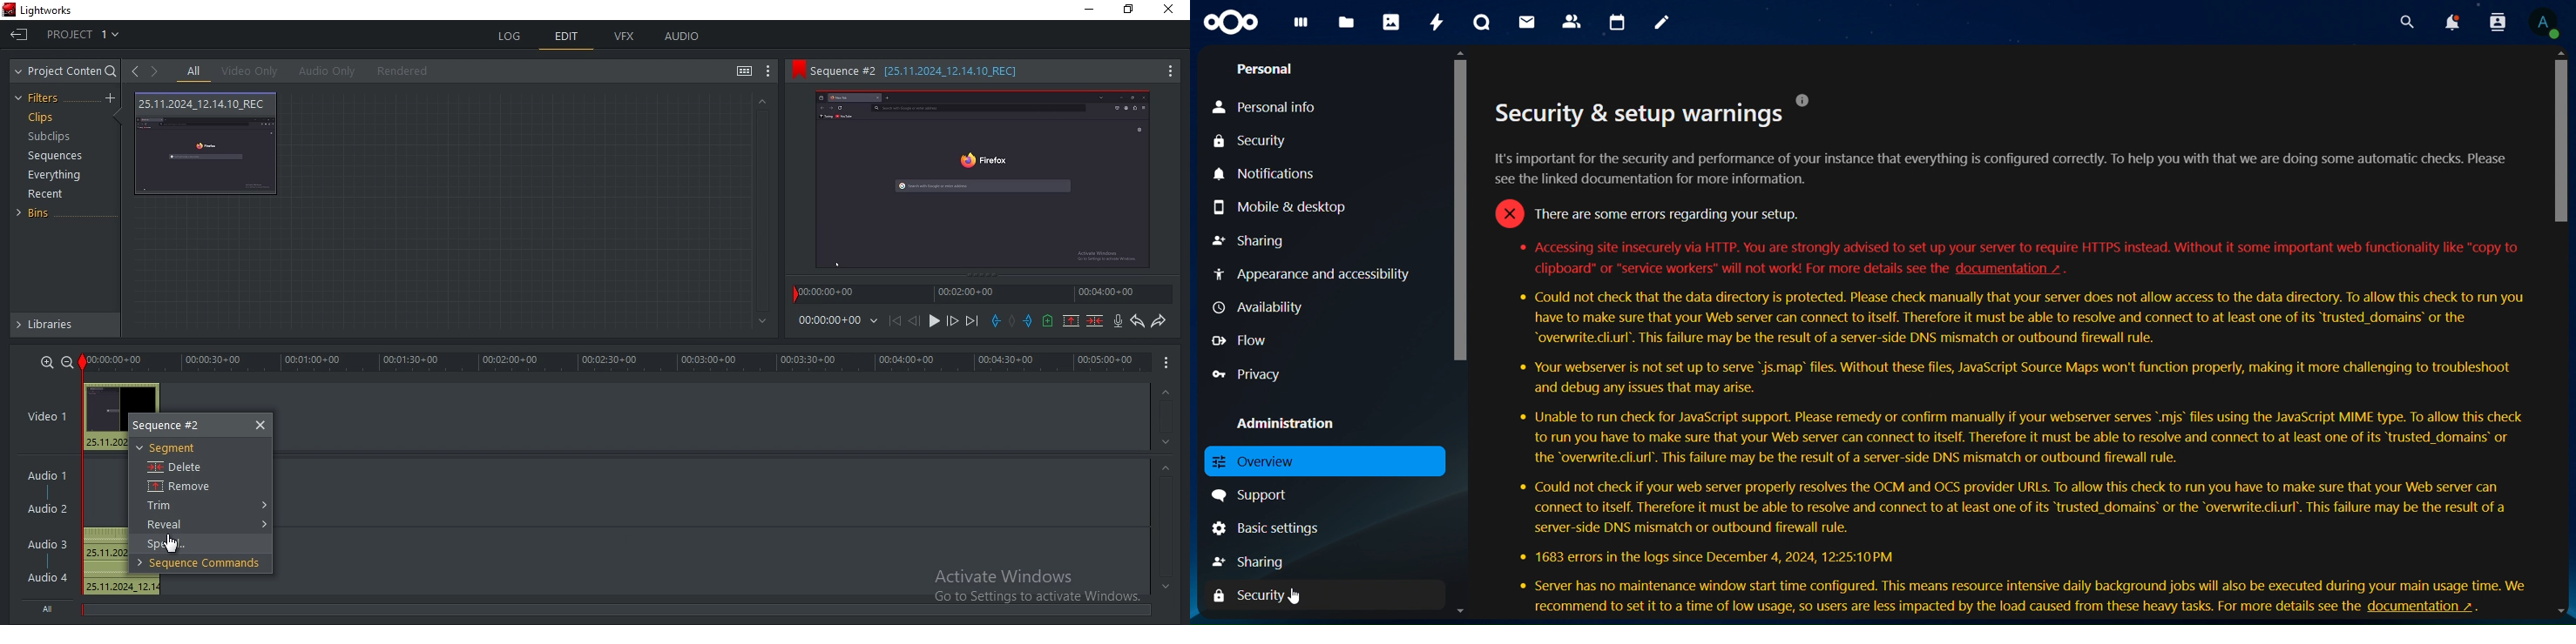  I want to click on edit, so click(567, 38).